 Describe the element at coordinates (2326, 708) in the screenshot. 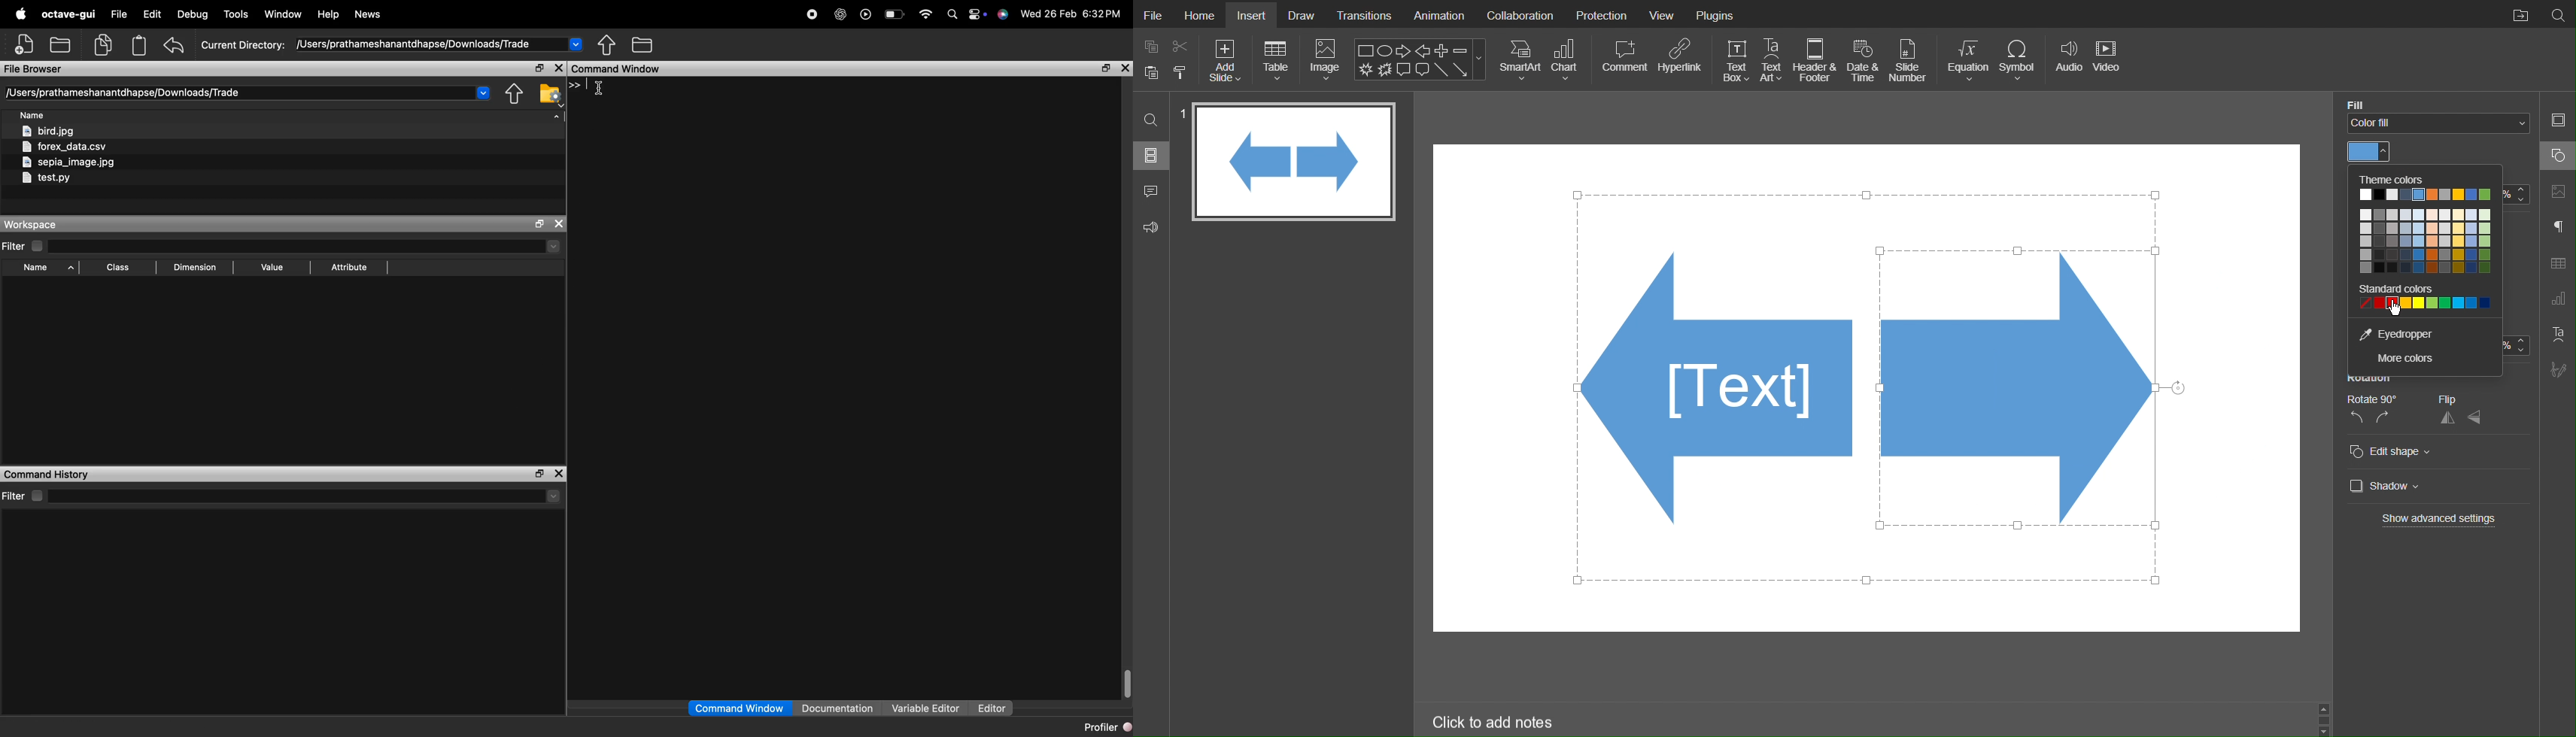

I see `up` at that location.